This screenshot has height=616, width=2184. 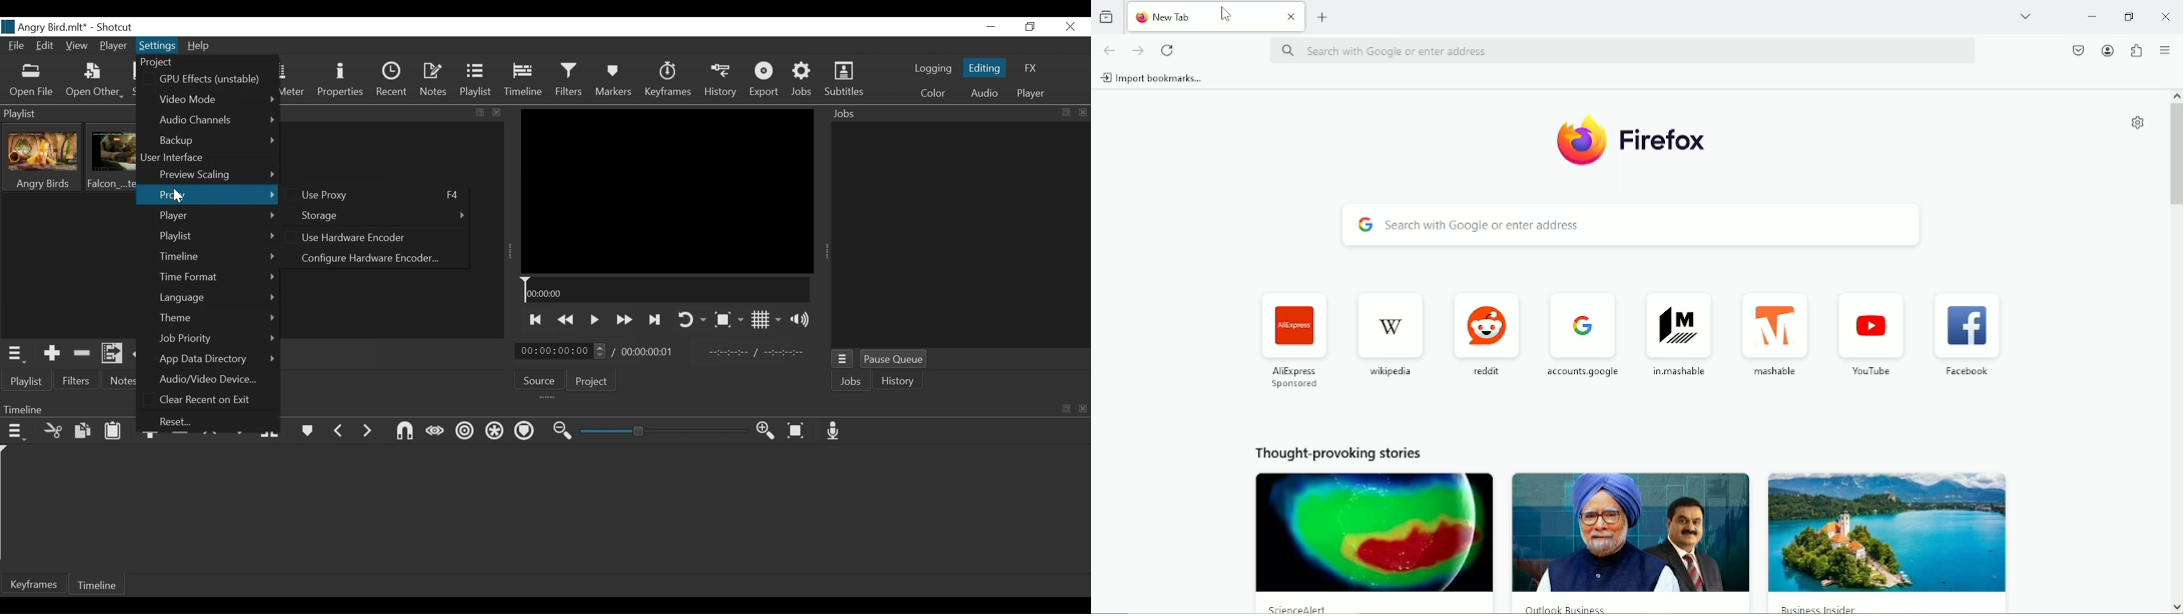 I want to click on Toggle Zoom, so click(x=727, y=320).